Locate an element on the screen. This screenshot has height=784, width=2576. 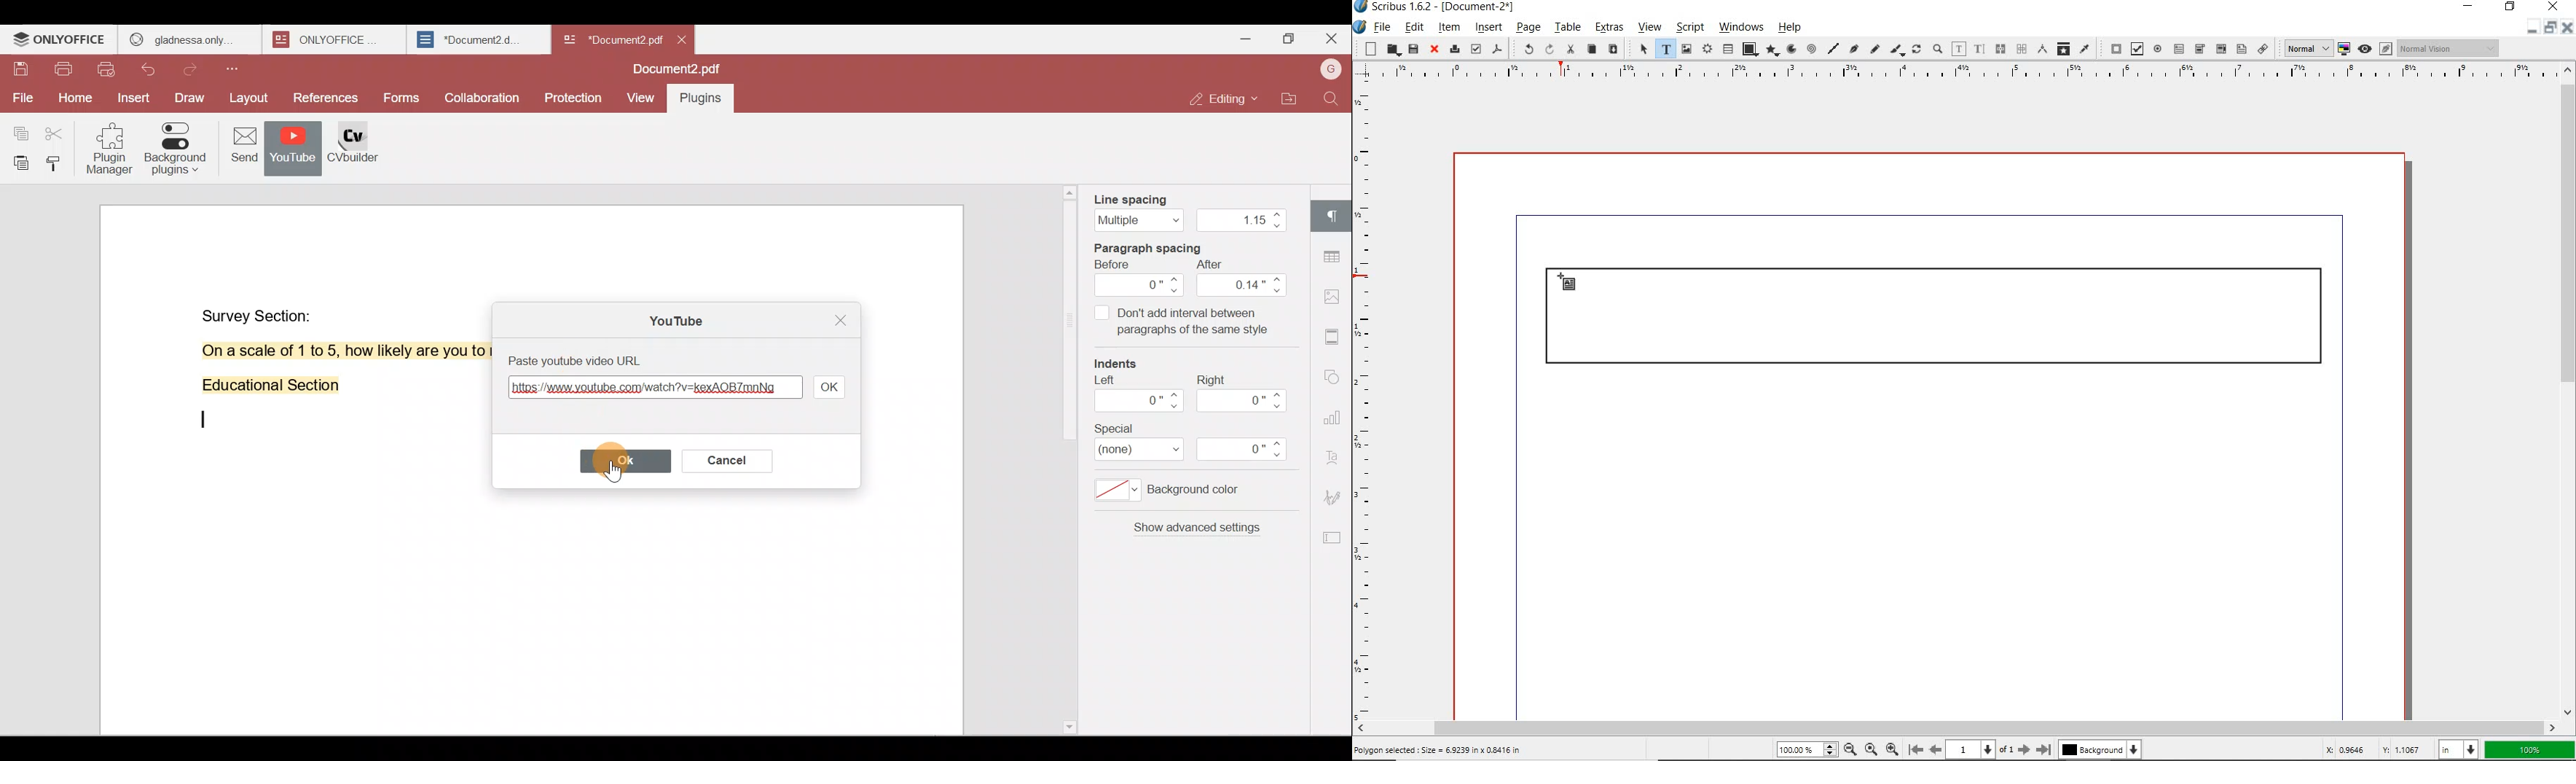
rotate item is located at coordinates (1916, 48).